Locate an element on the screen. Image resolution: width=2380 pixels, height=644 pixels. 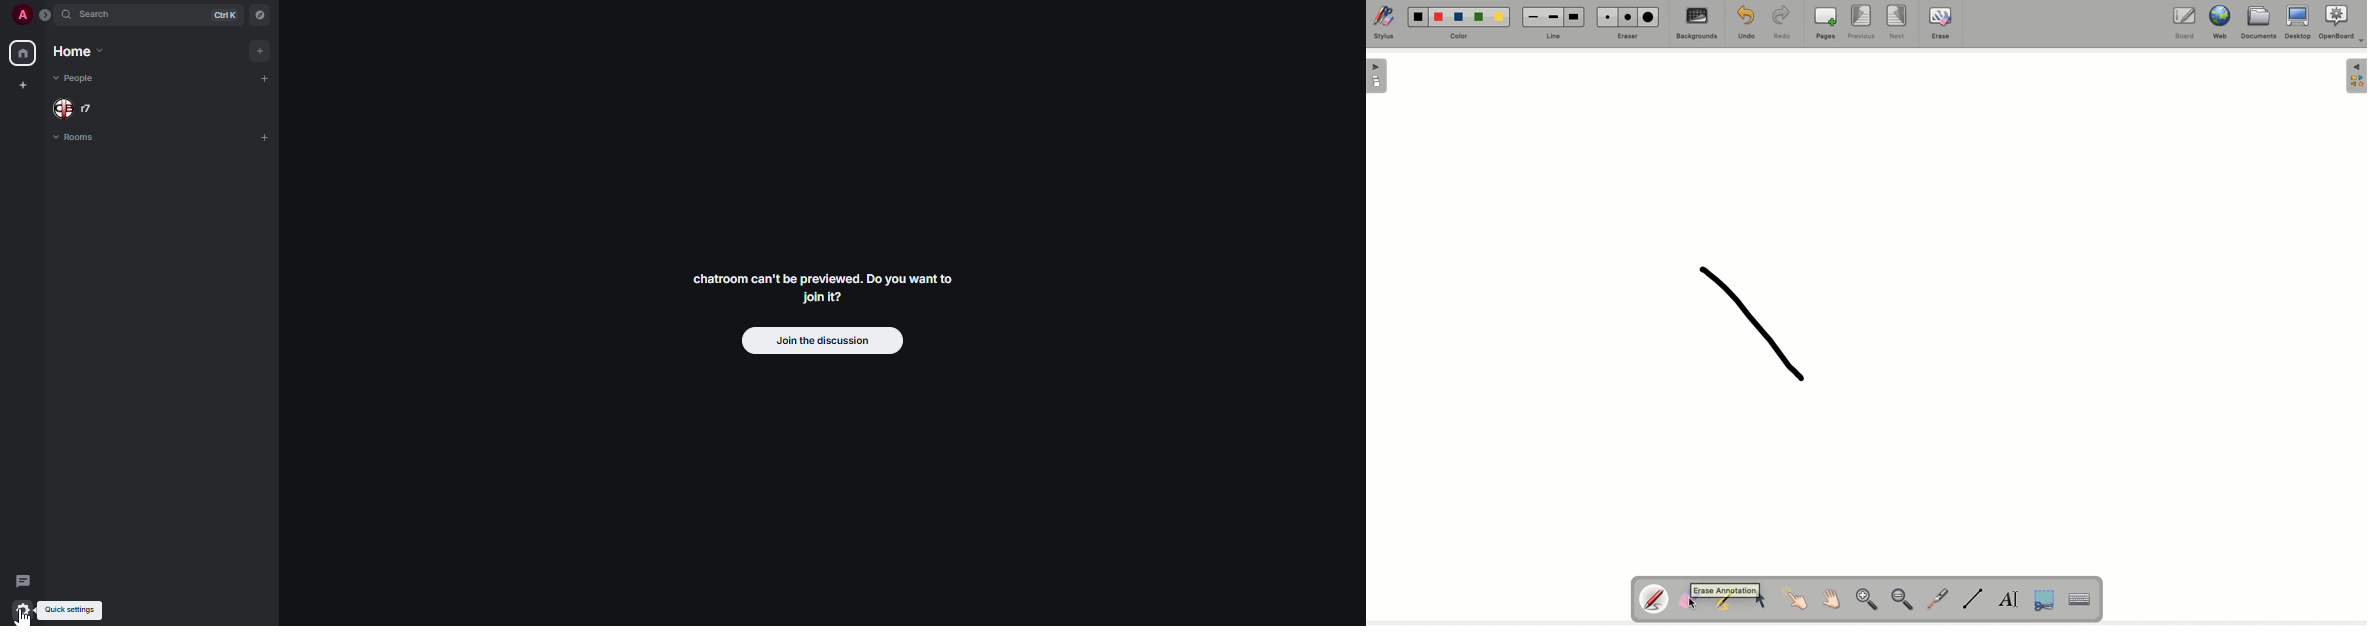
rooms is located at coordinates (82, 137).